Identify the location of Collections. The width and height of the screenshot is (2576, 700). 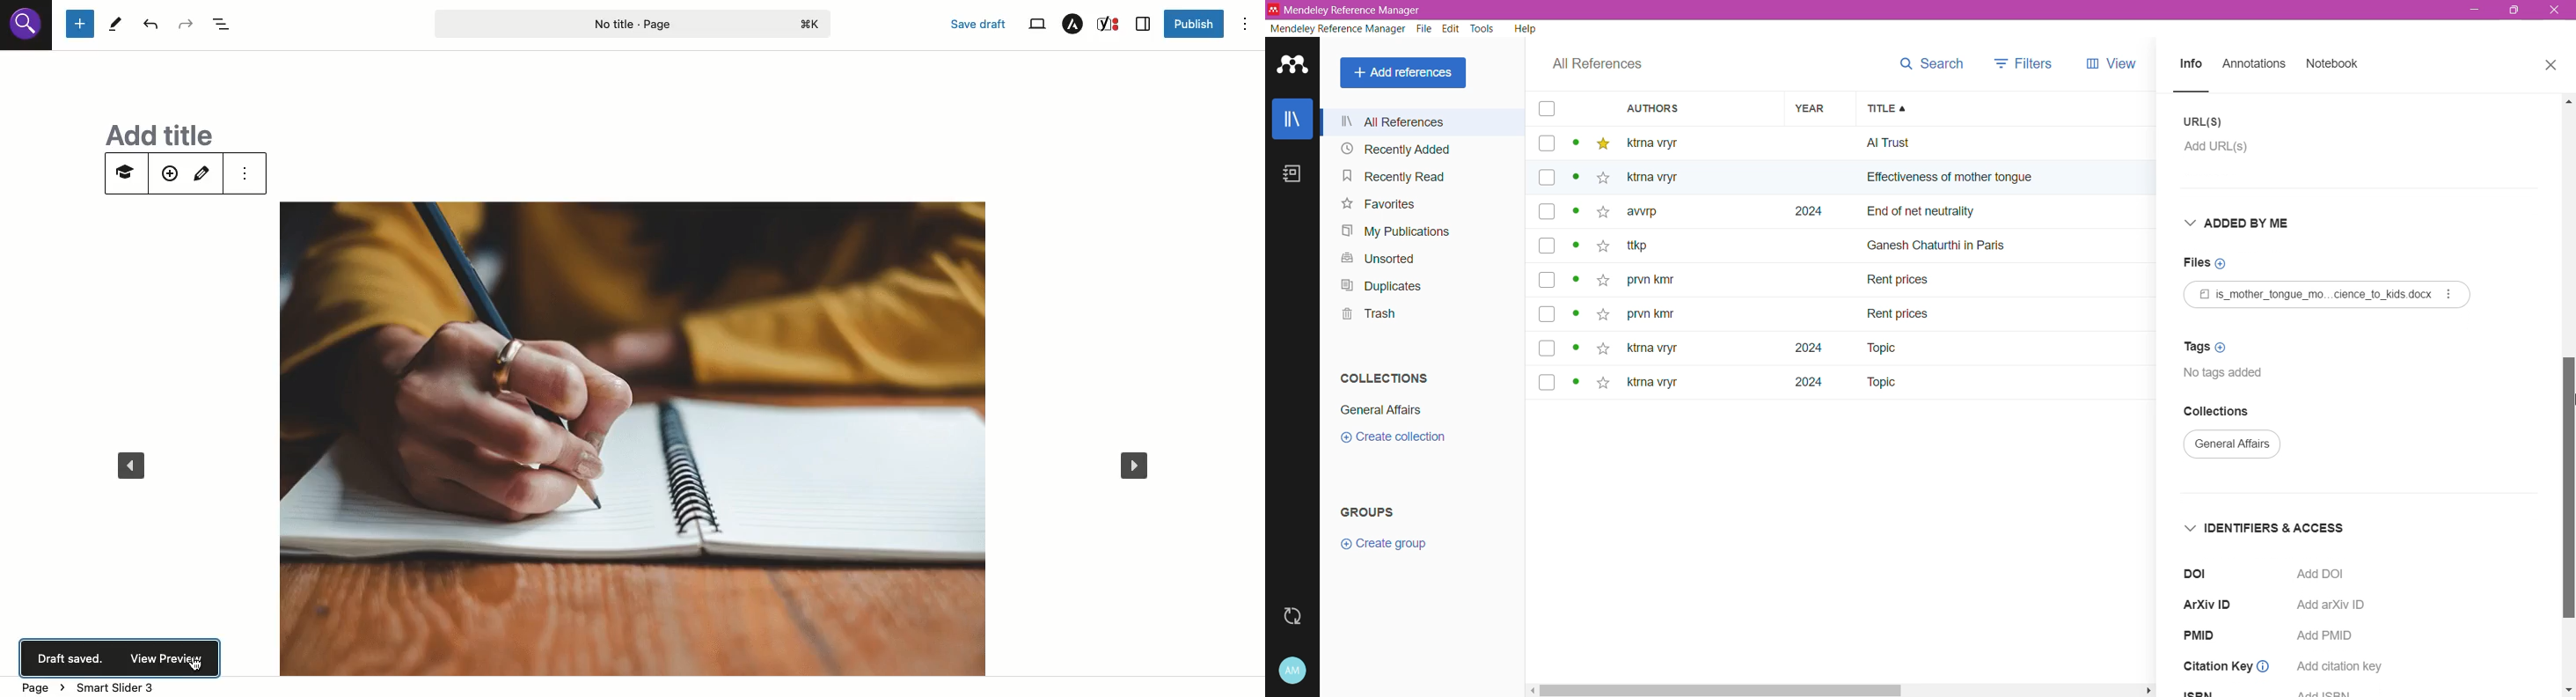
(2221, 412).